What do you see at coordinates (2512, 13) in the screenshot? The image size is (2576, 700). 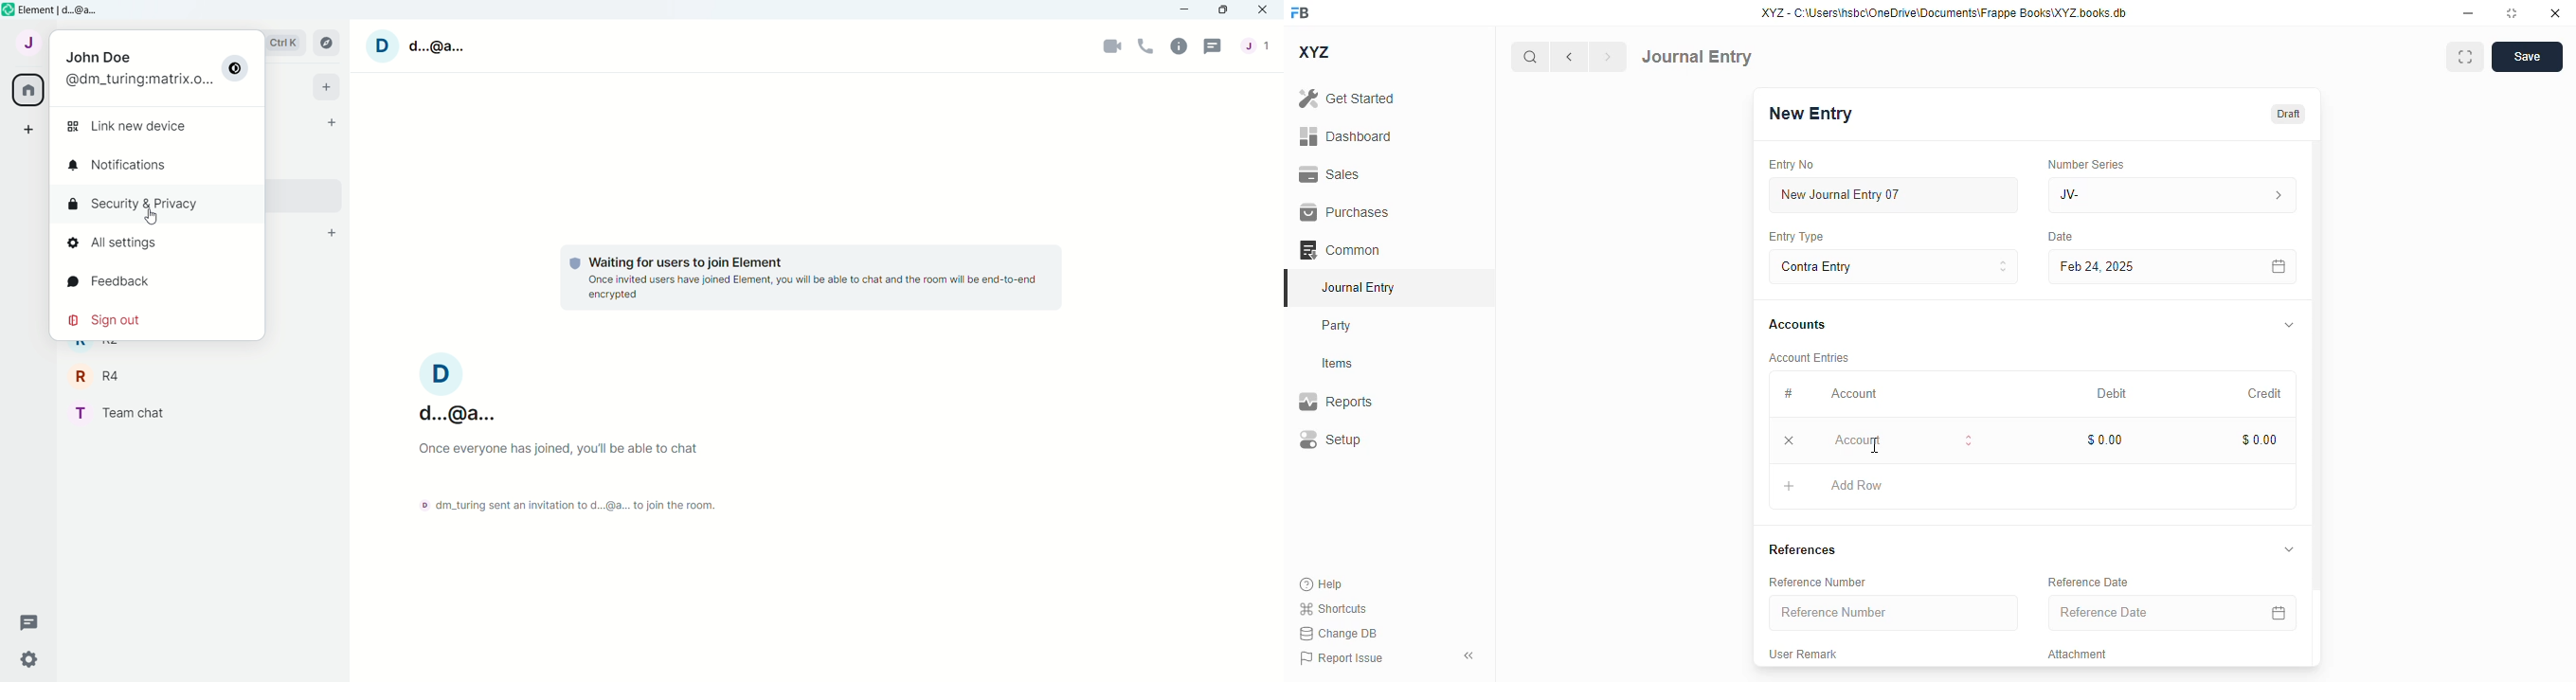 I see `toggle maximize` at bounding box center [2512, 13].